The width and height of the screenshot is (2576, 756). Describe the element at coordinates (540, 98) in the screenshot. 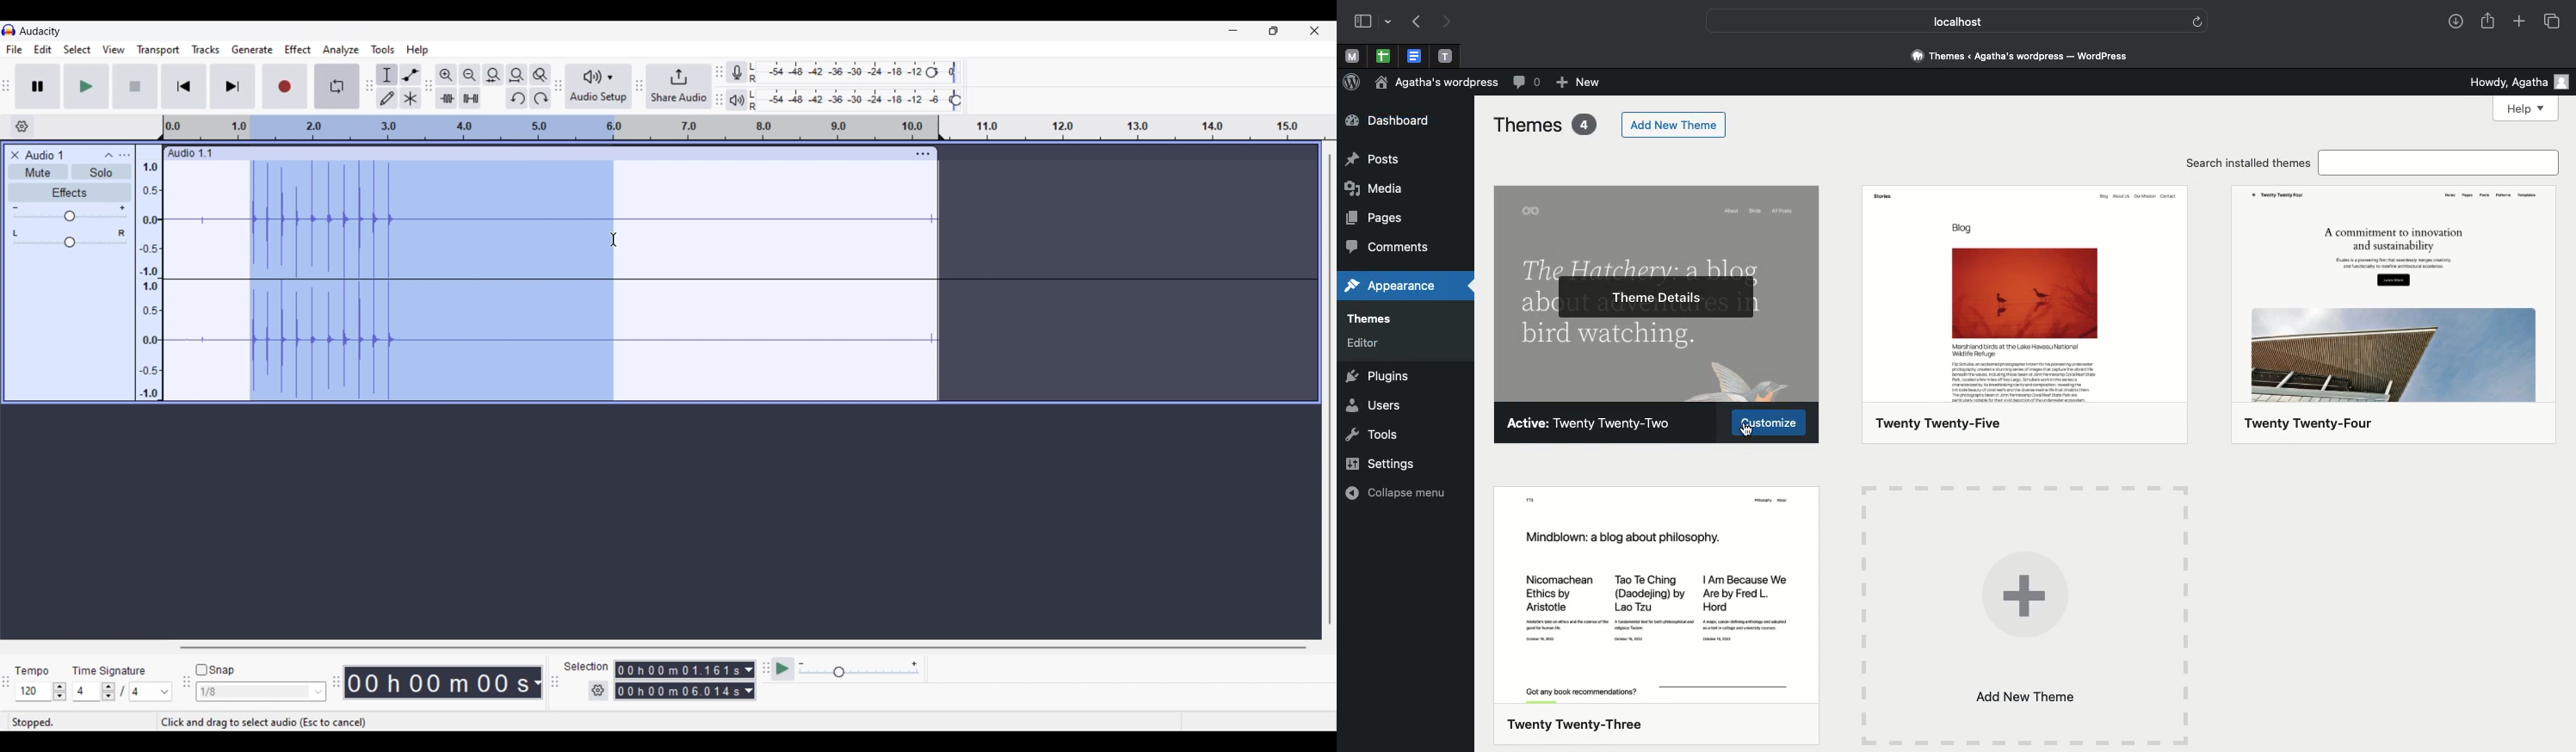

I see `Redo` at that location.